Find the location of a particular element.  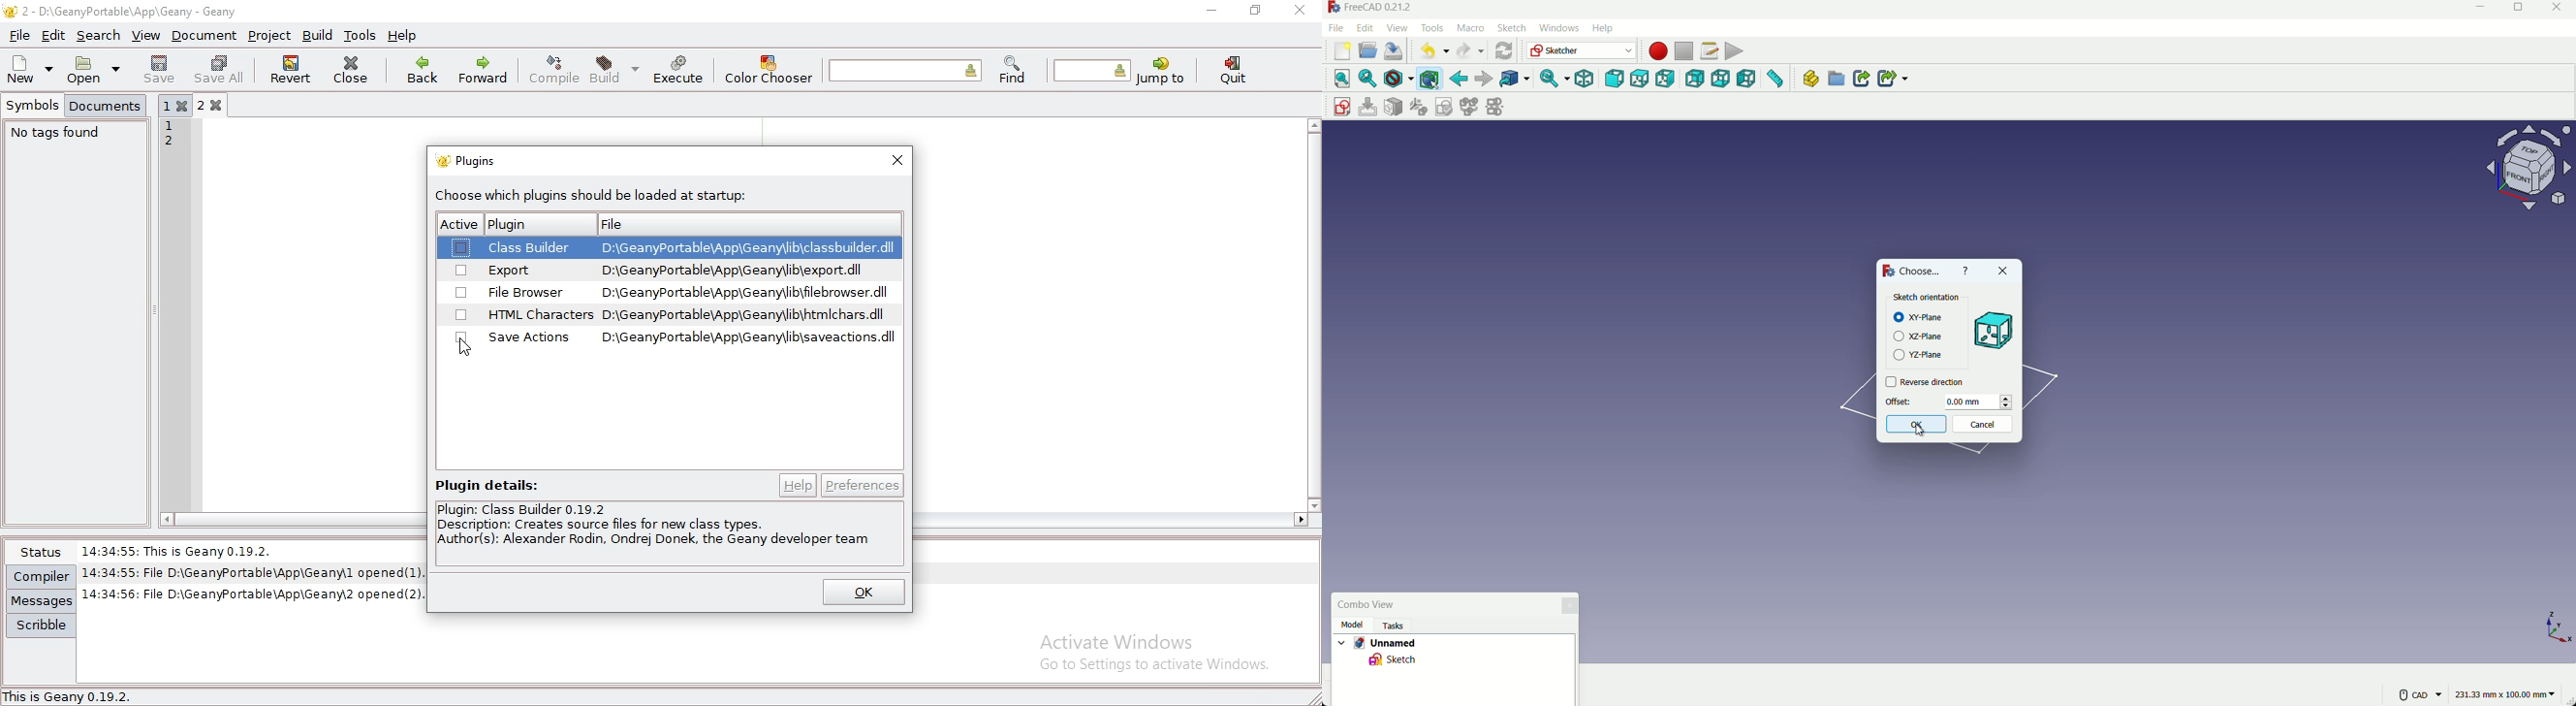

view is located at coordinates (145, 35).